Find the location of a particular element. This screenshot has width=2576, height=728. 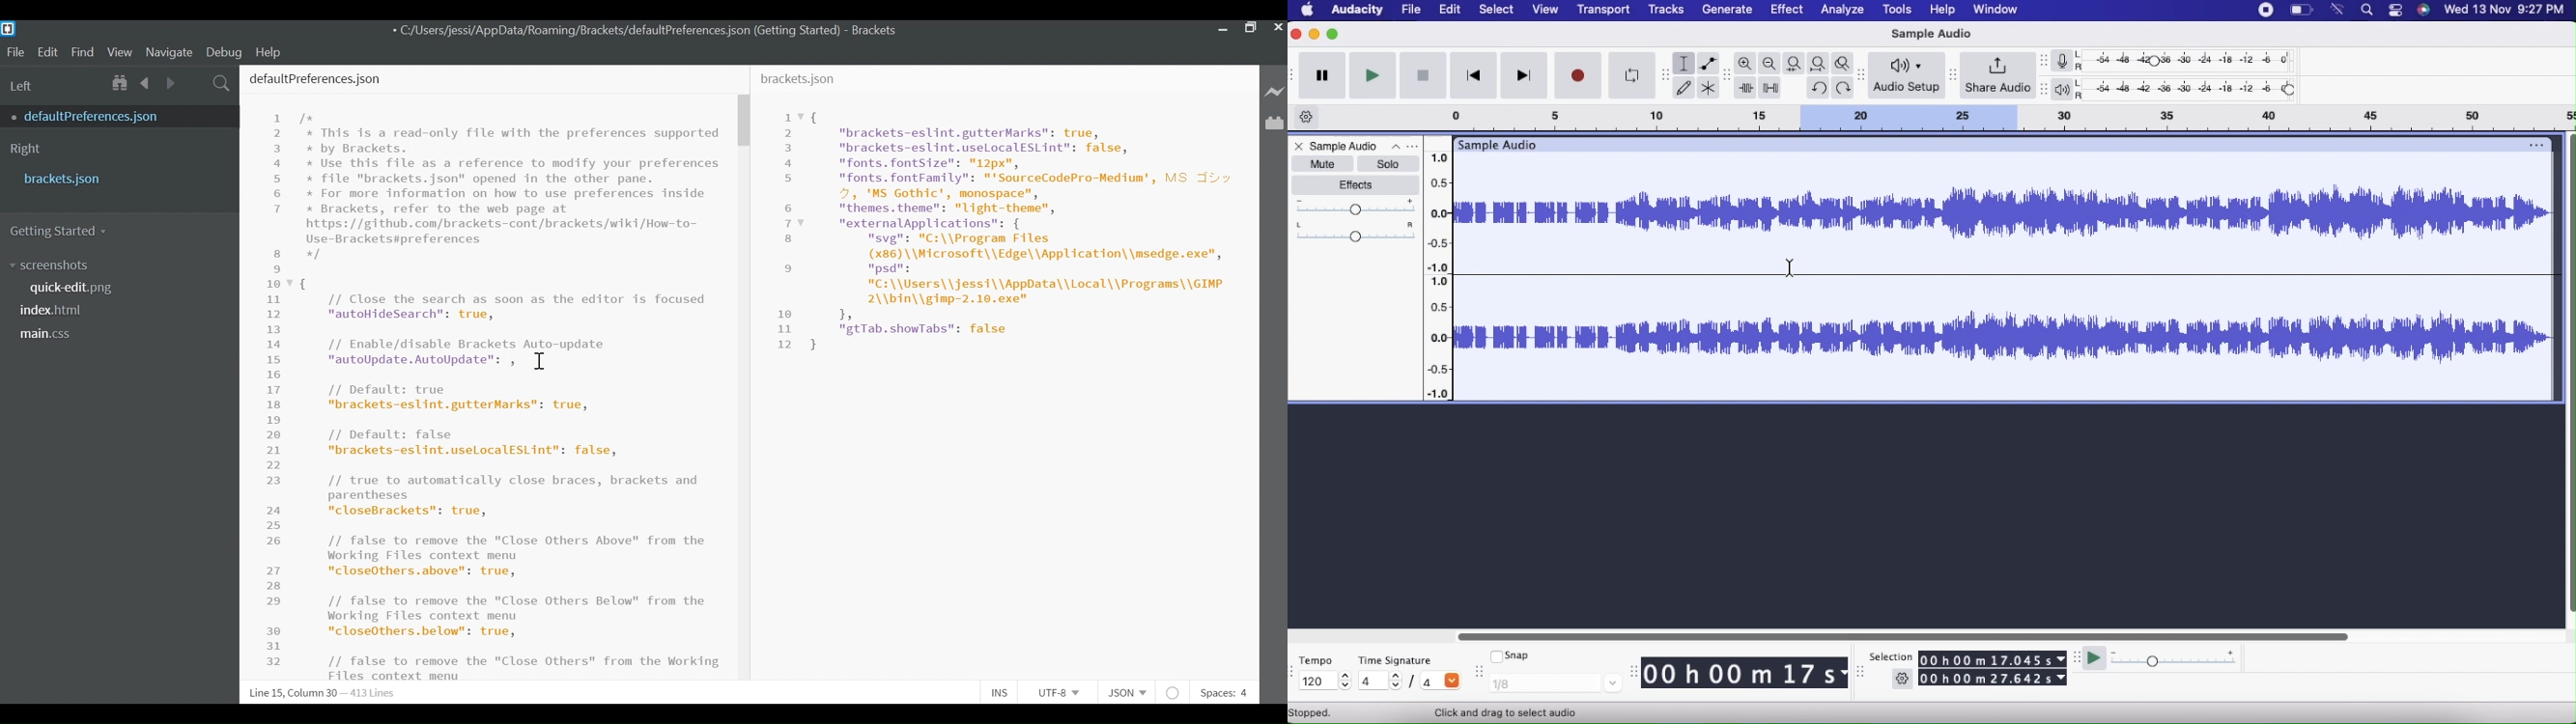

Zoom Toggle is located at coordinates (1846, 62).